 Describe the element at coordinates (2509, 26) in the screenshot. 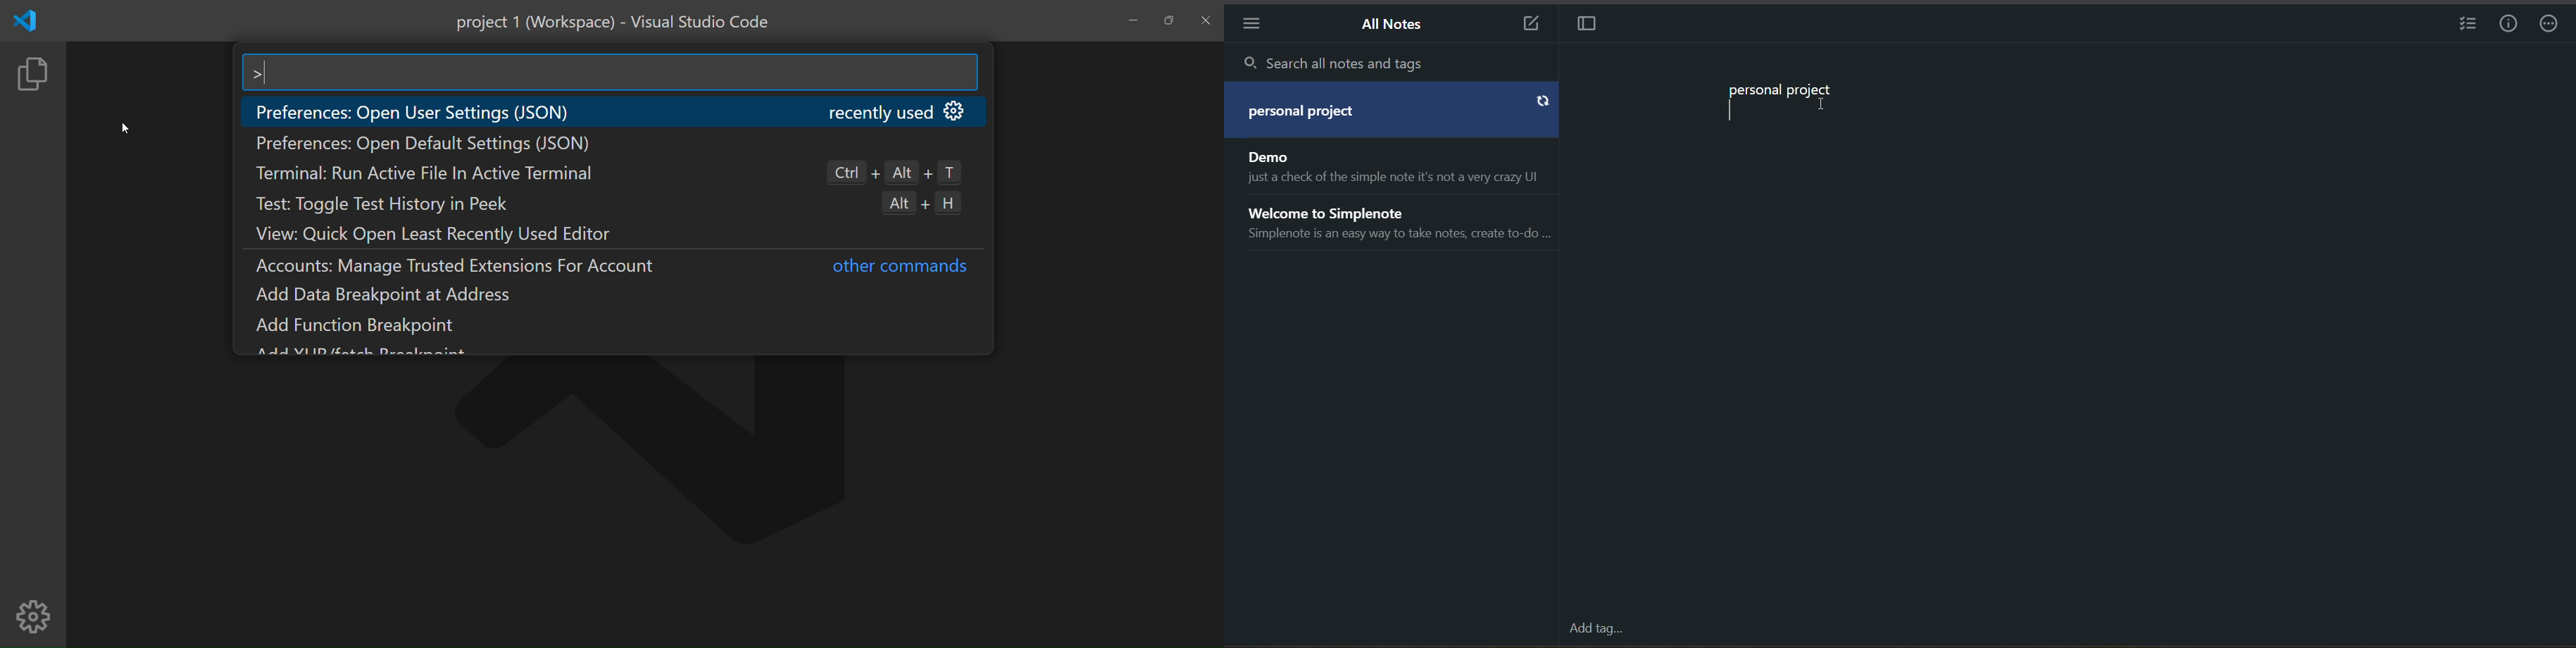

I see `info` at that location.